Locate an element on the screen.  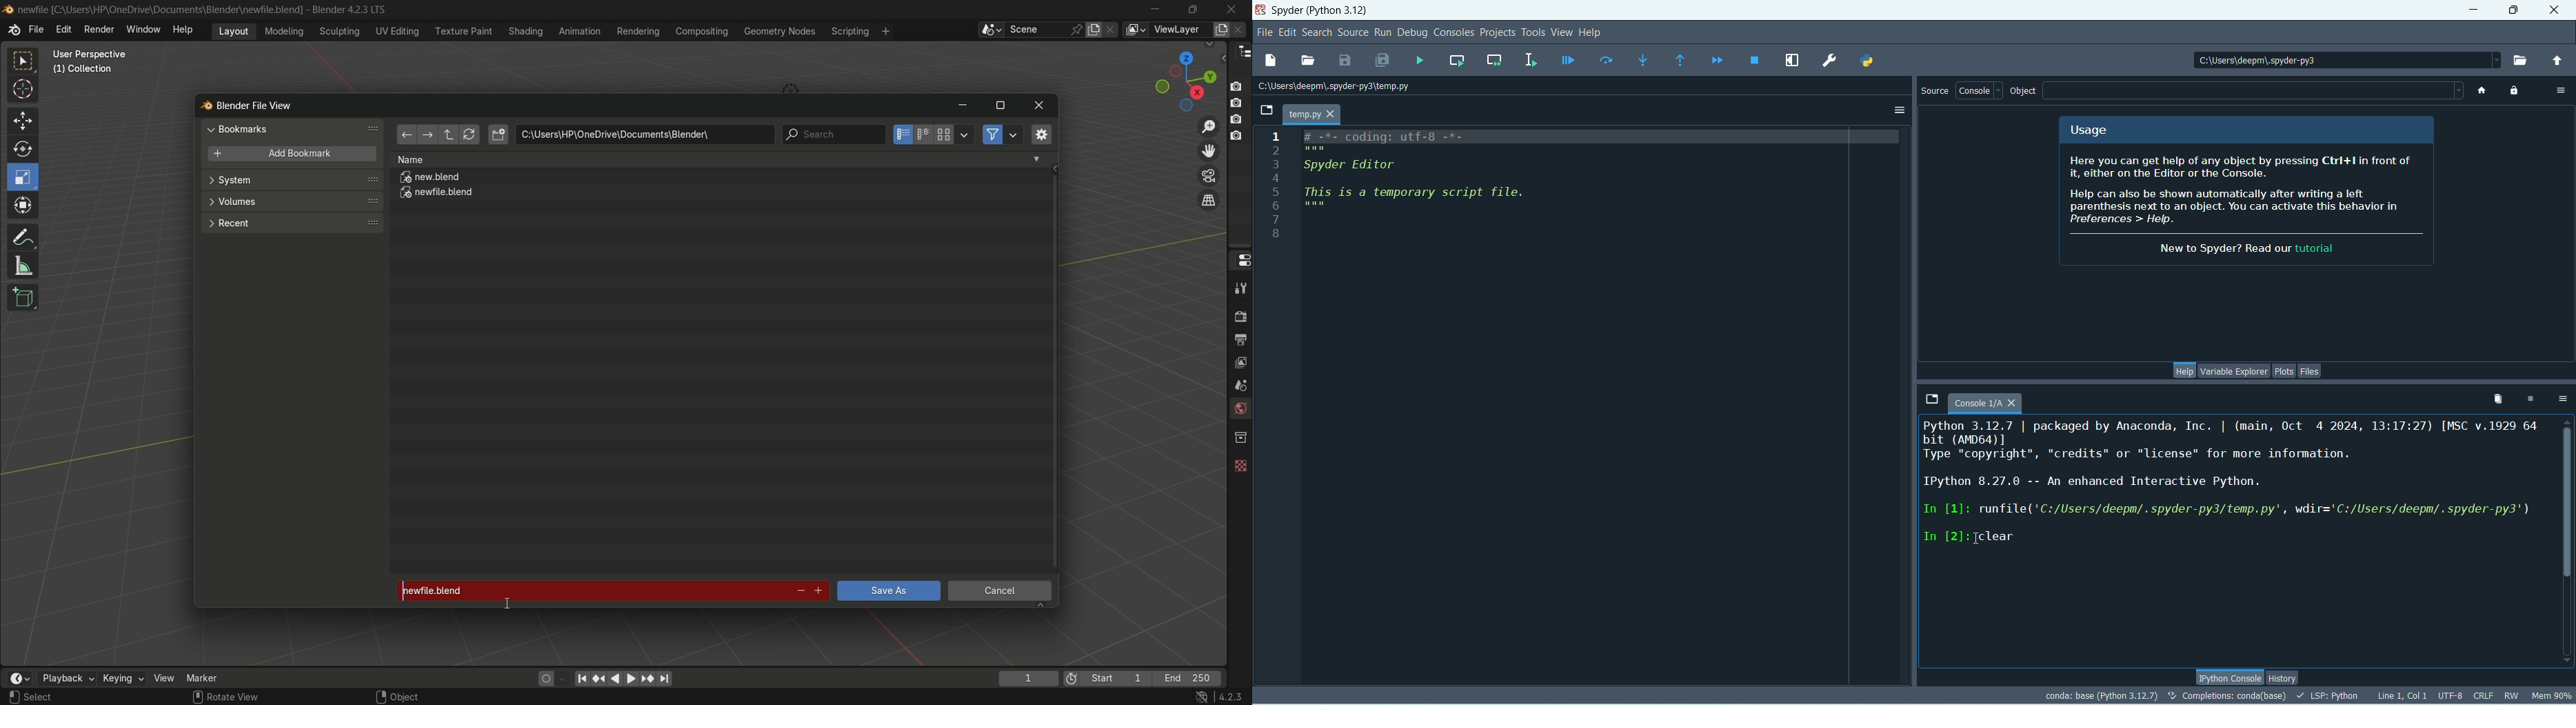
change to parent directory is located at coordinates (2557, 61).